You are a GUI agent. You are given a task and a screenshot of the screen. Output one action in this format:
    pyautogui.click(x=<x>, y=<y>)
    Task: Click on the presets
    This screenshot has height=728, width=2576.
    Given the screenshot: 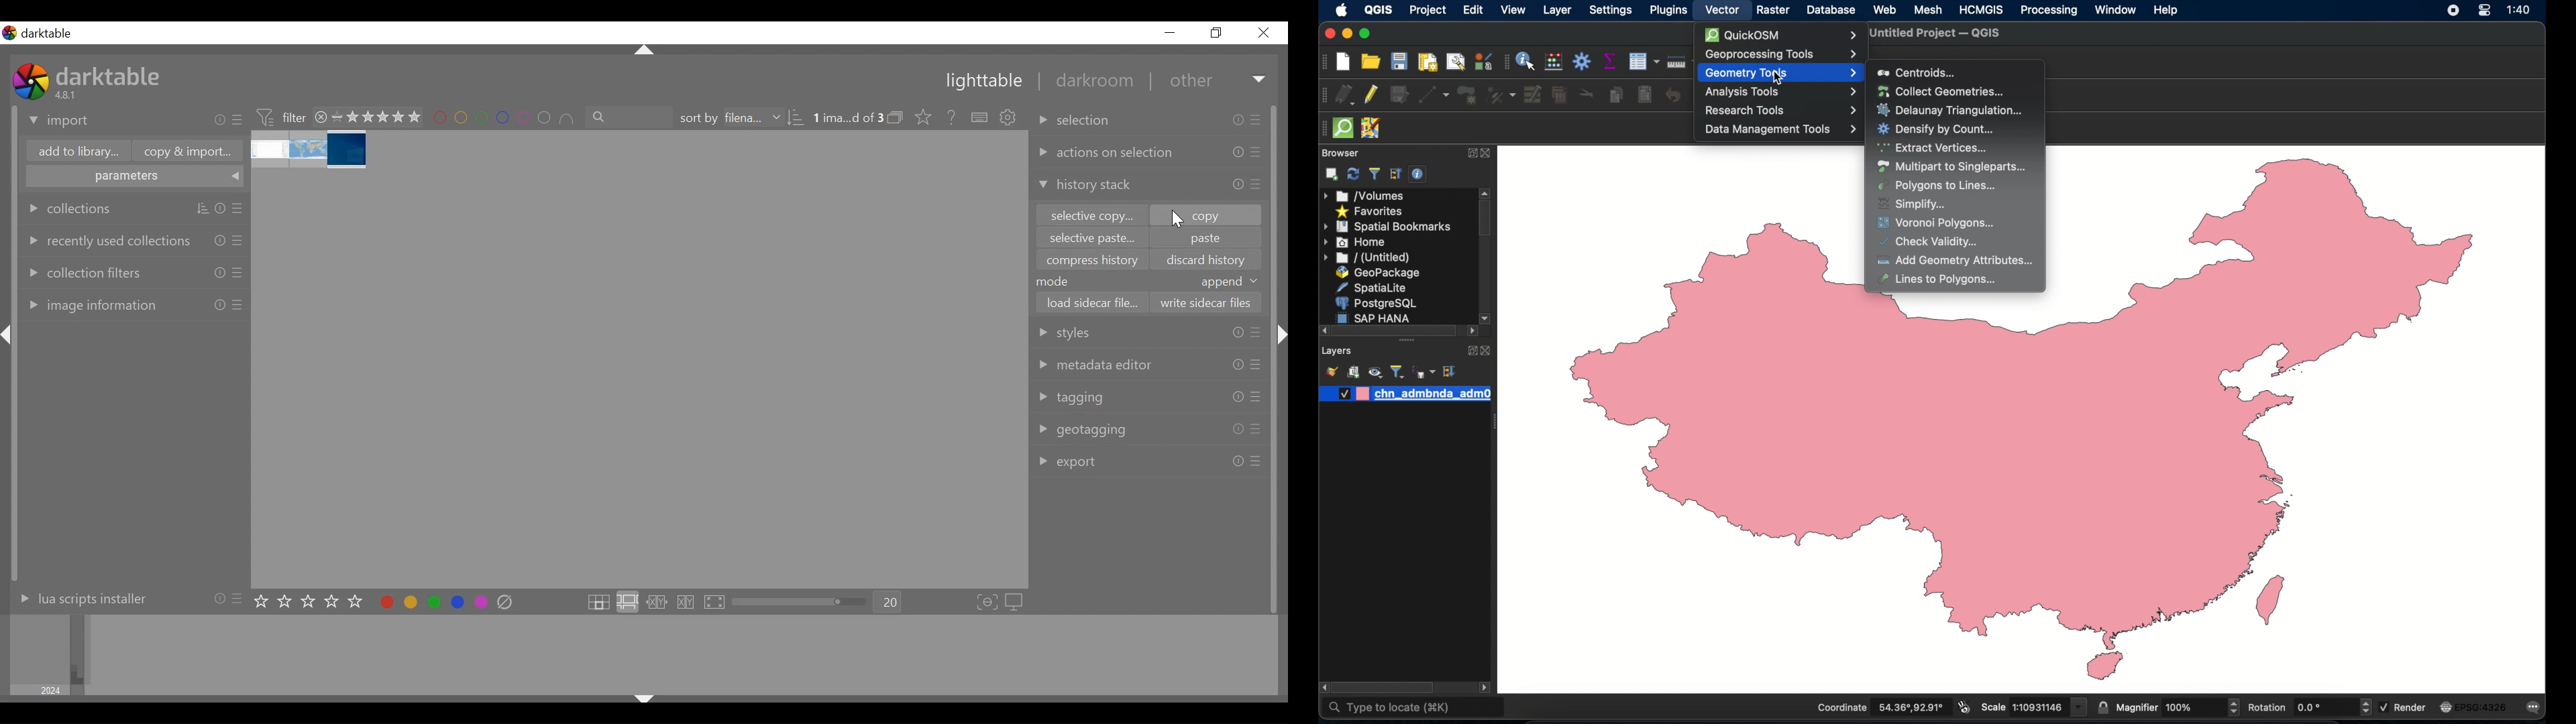 What is the action you would take?
    pyautogui.click(x=239, y=597)
    